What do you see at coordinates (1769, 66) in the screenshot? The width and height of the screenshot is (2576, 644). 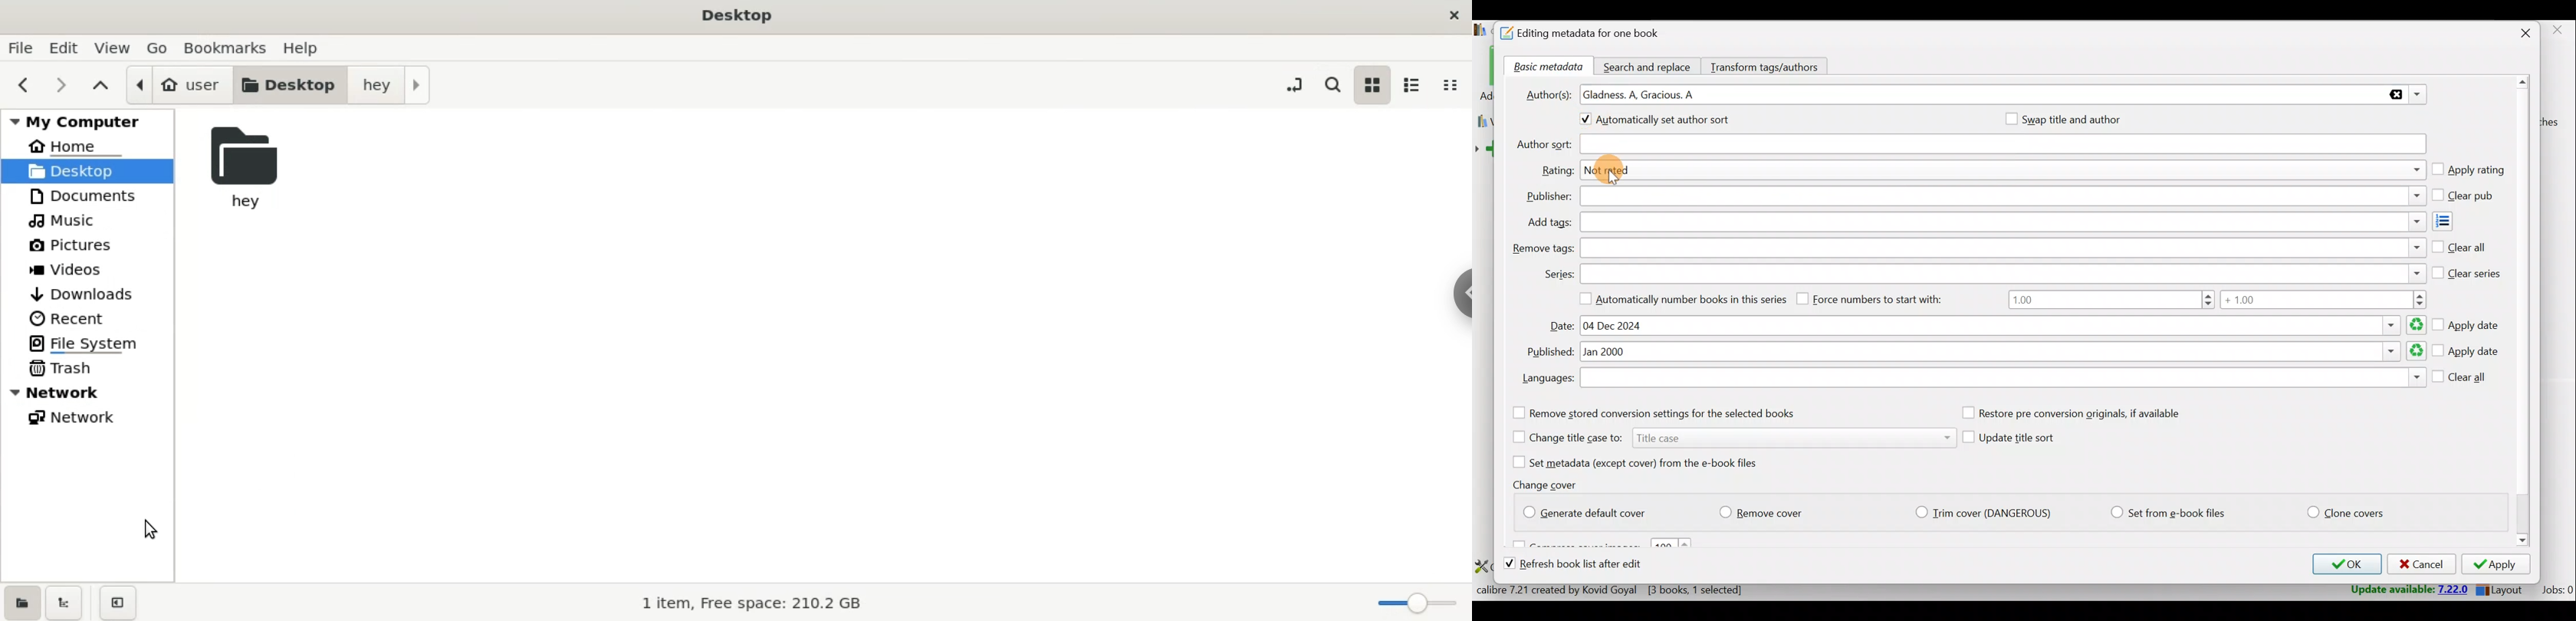 I see `Transform tags/authors` at bounding box center [1769, 66].